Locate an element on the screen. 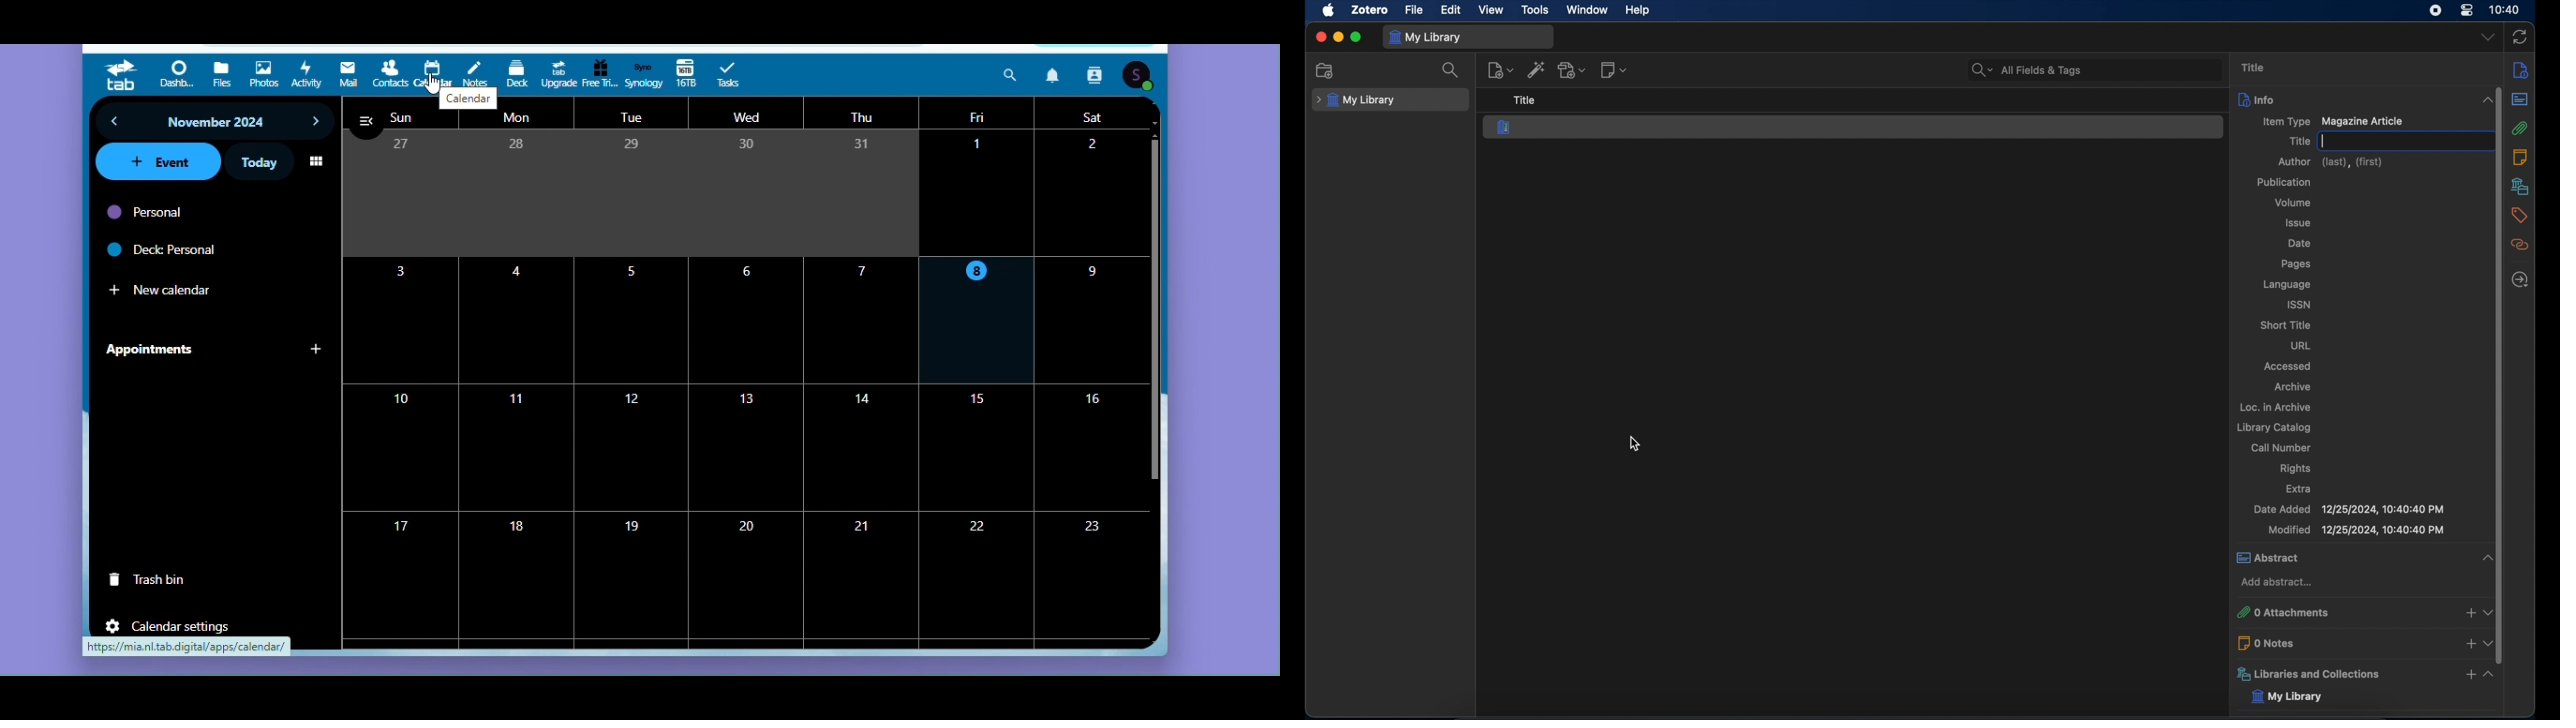 The height and width of the screenshot is (728, 2576). https://mia.nl.tab.digital/apps/calendar/ is located at coordinates (187, 647).